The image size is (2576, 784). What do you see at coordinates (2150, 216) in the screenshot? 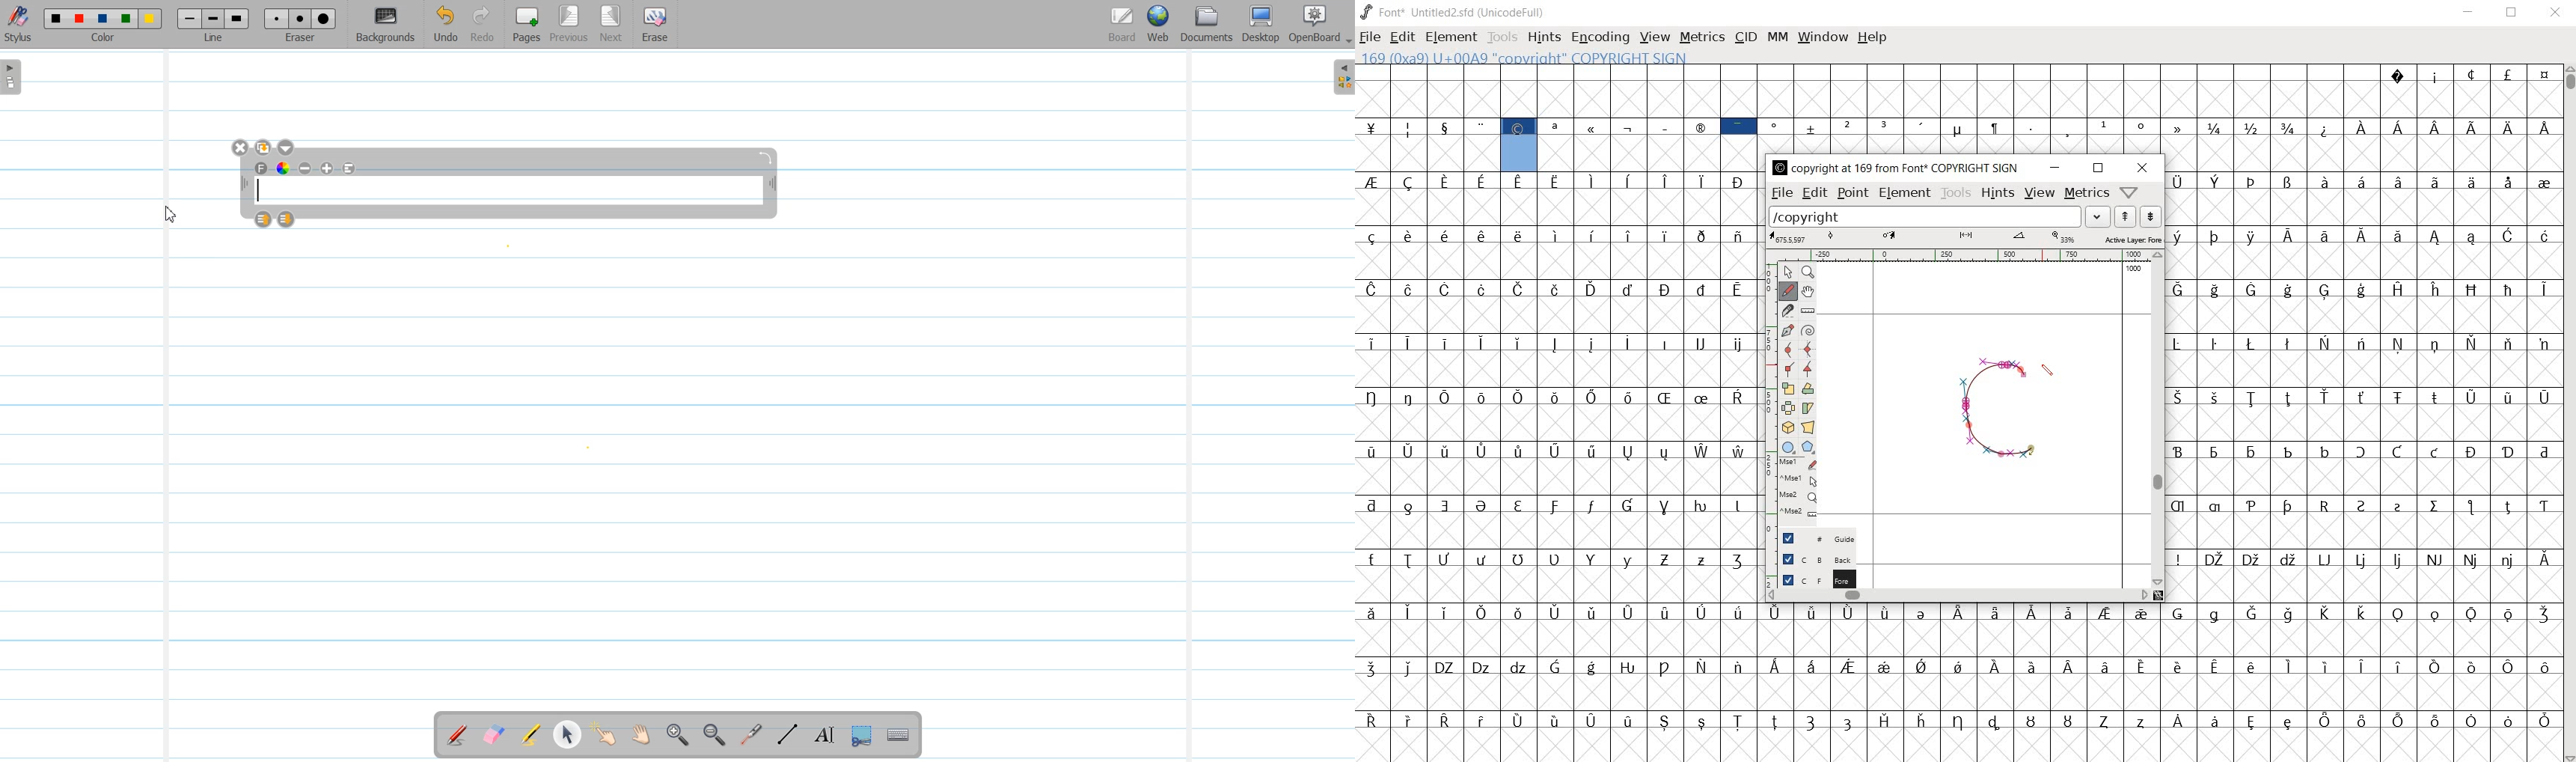
I see `show the previous word on the list` at bounding box center [2150, 216].